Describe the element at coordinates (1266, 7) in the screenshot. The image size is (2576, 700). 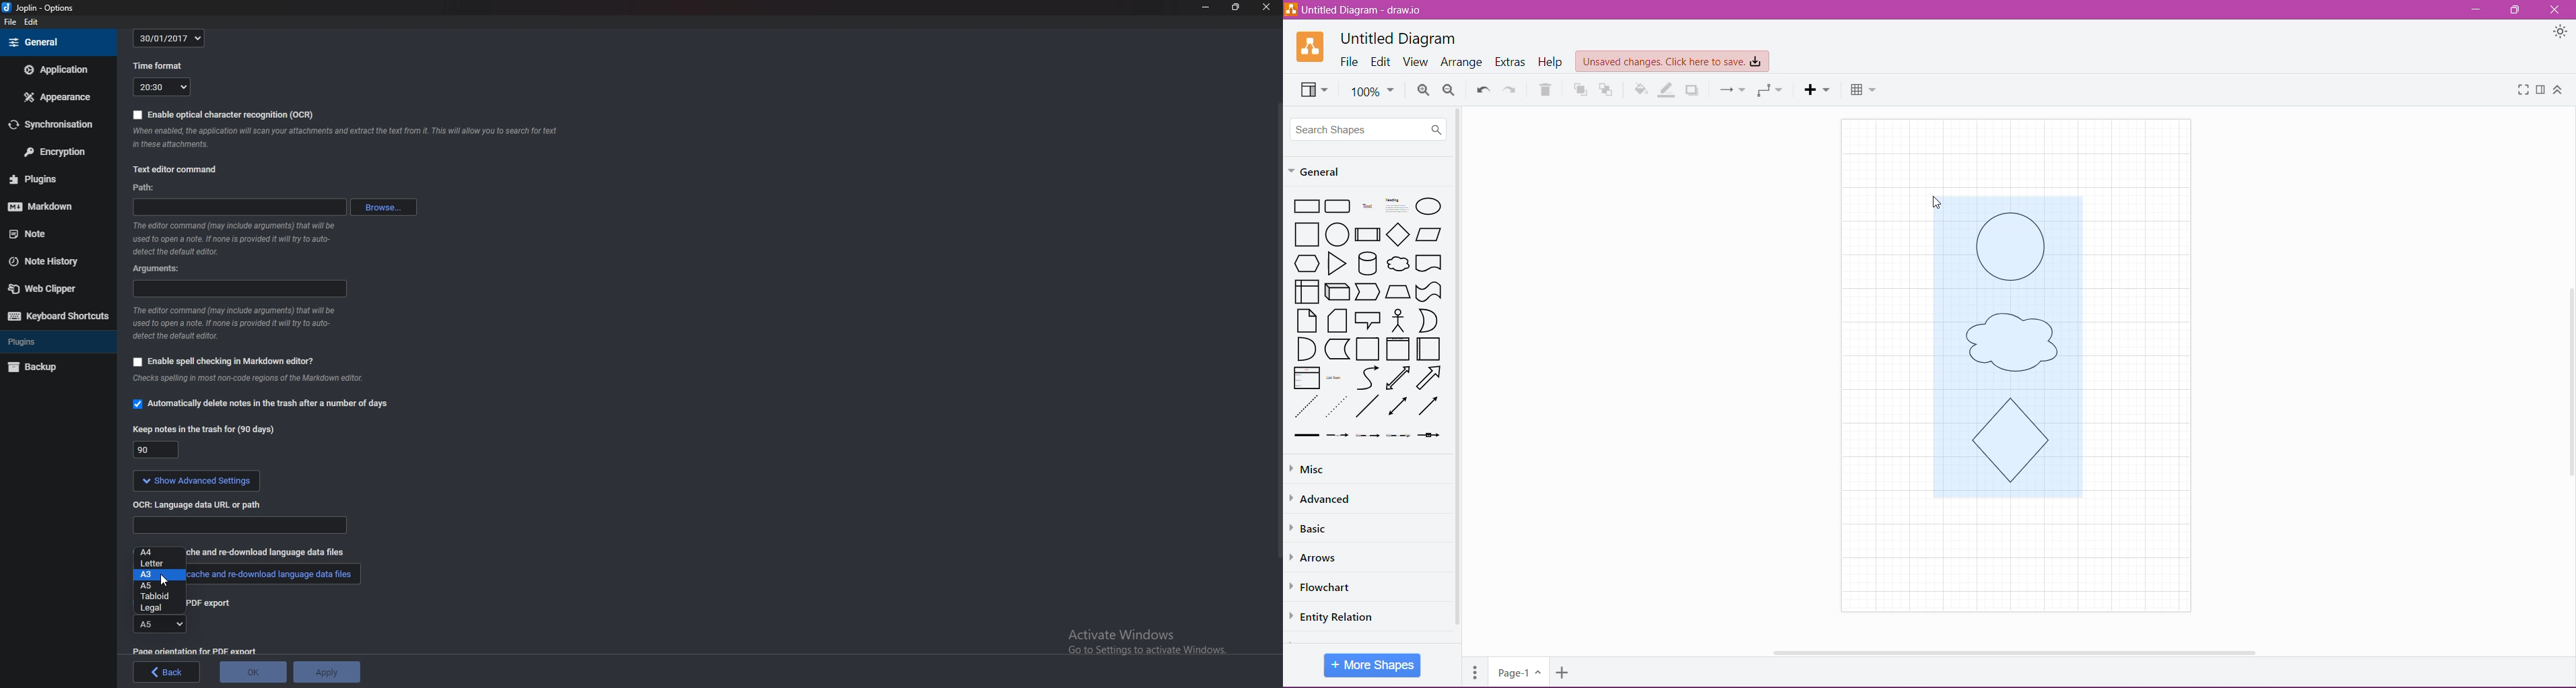
I see `close` at that location.